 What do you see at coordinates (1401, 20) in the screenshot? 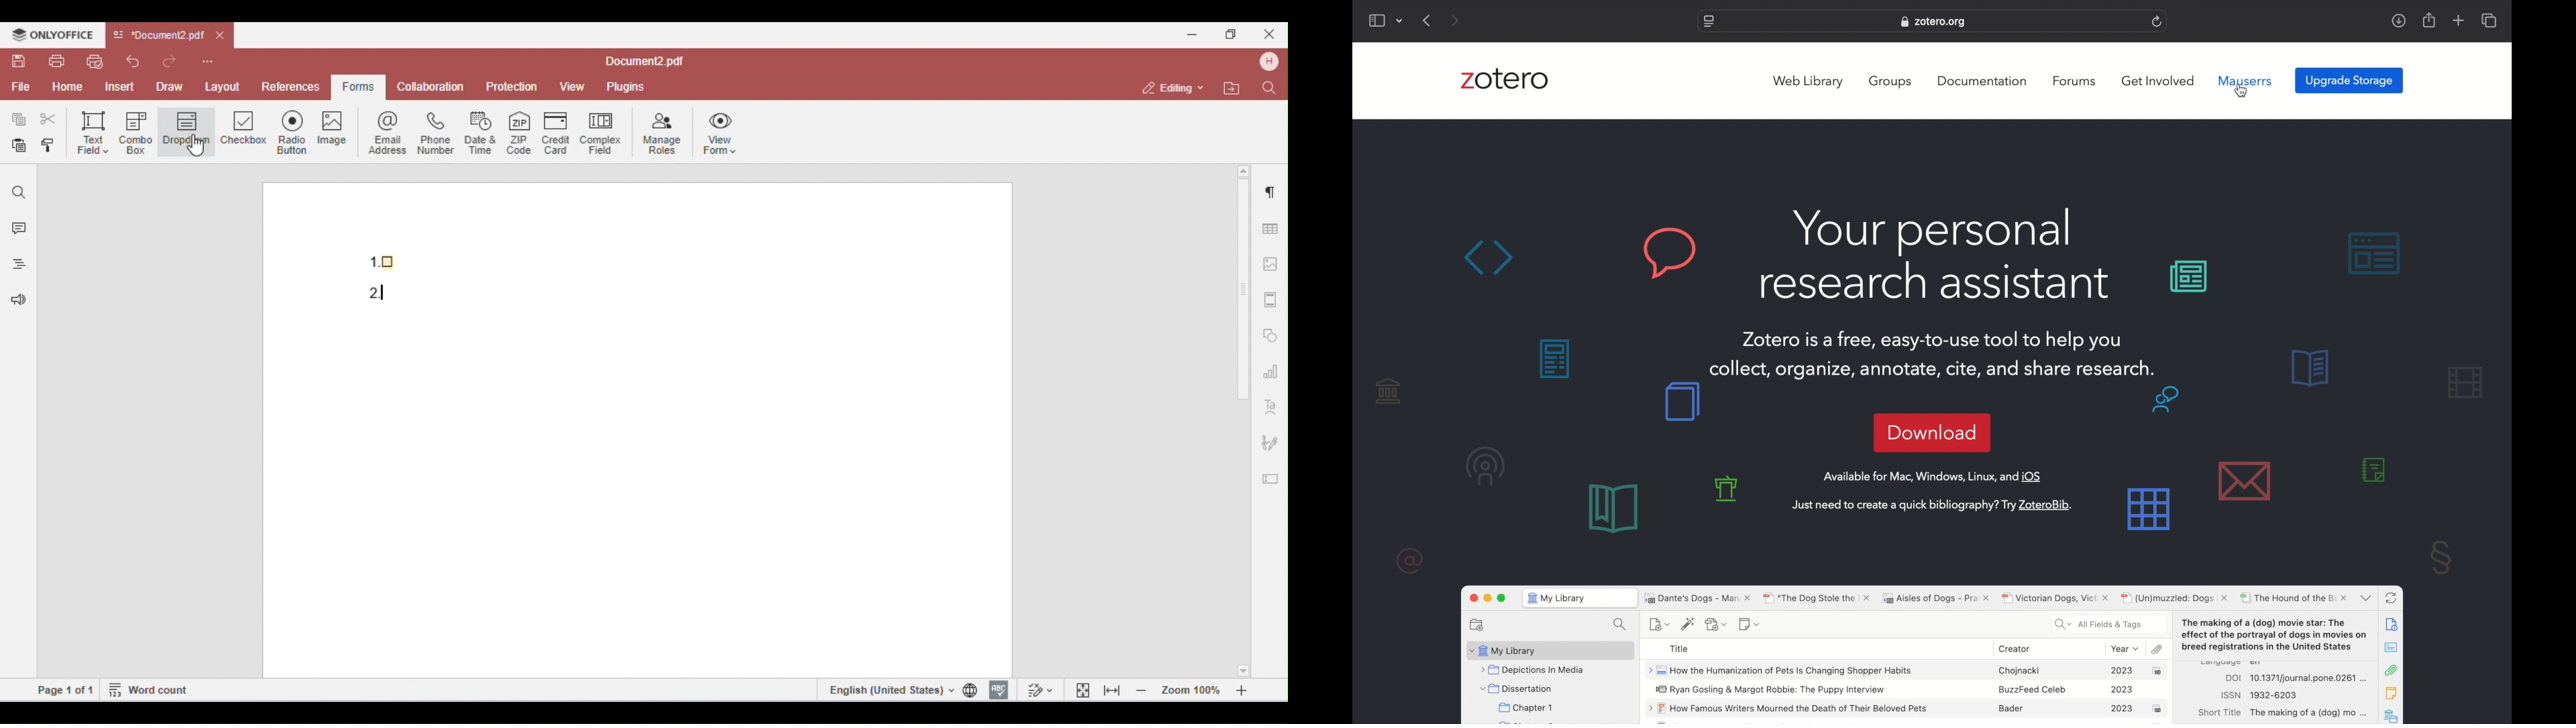
I see `dropdown` at bounding box center [1401, 20].